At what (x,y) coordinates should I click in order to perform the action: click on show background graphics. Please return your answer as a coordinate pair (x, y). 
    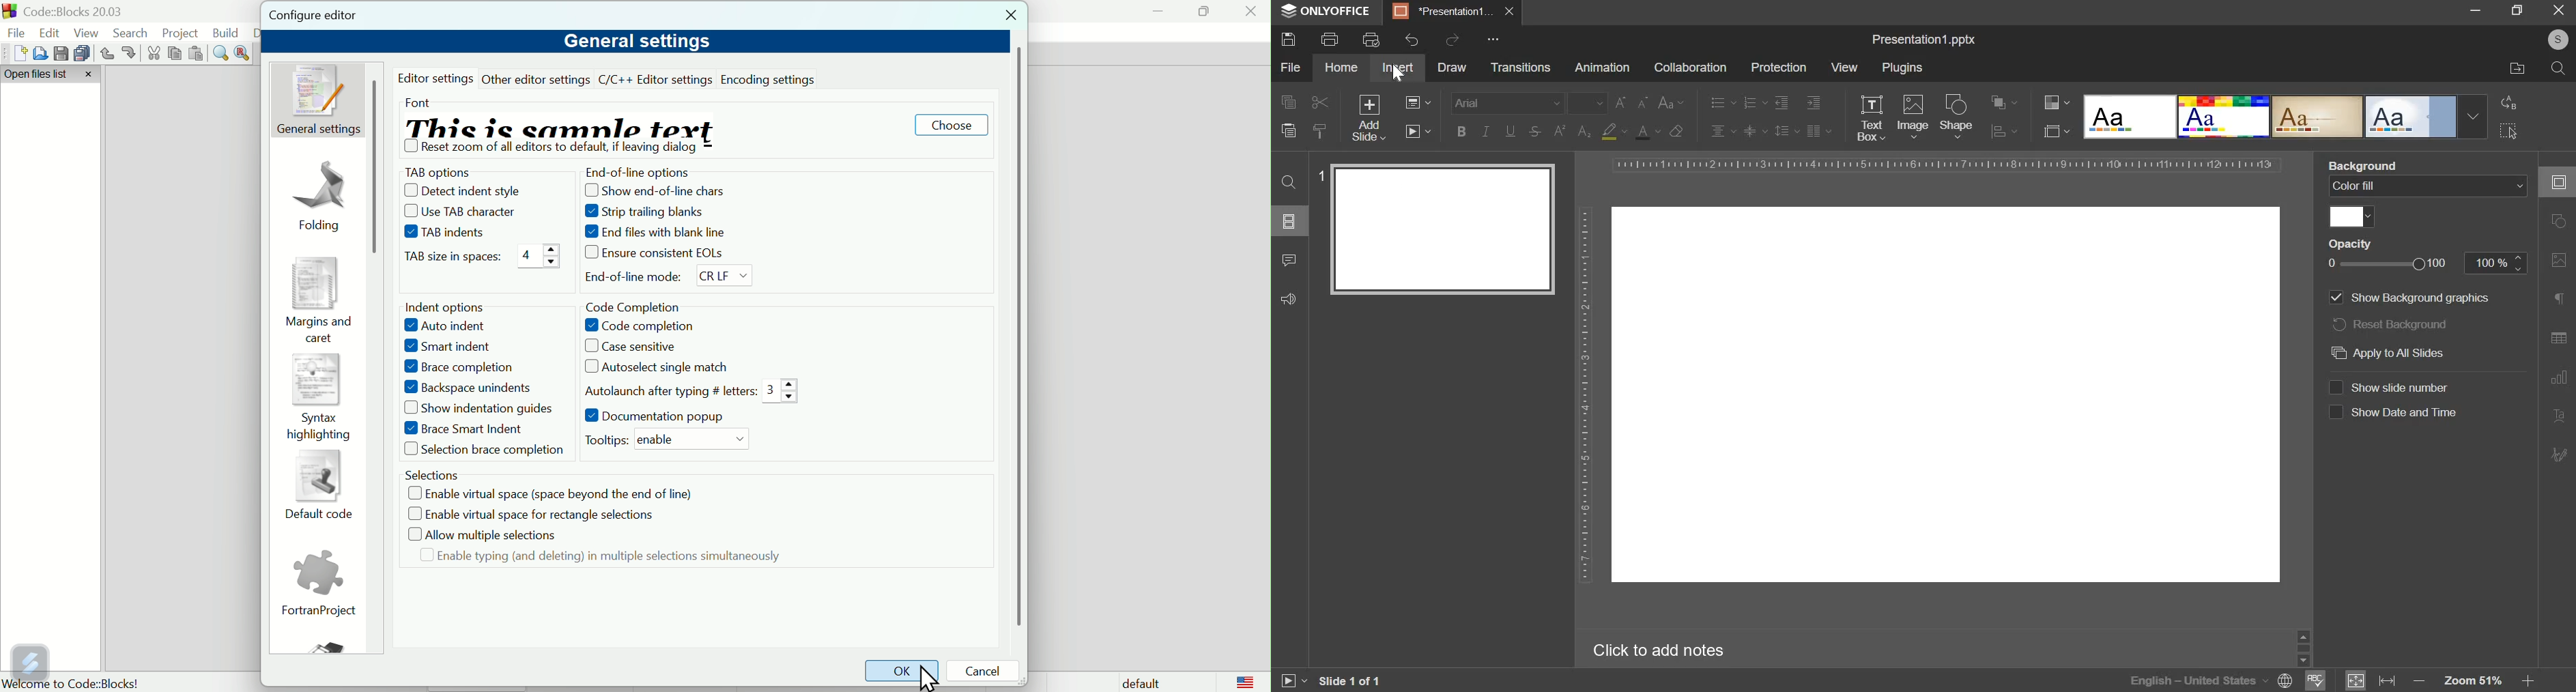
    Looking at the image, I should click on (2411, 298).